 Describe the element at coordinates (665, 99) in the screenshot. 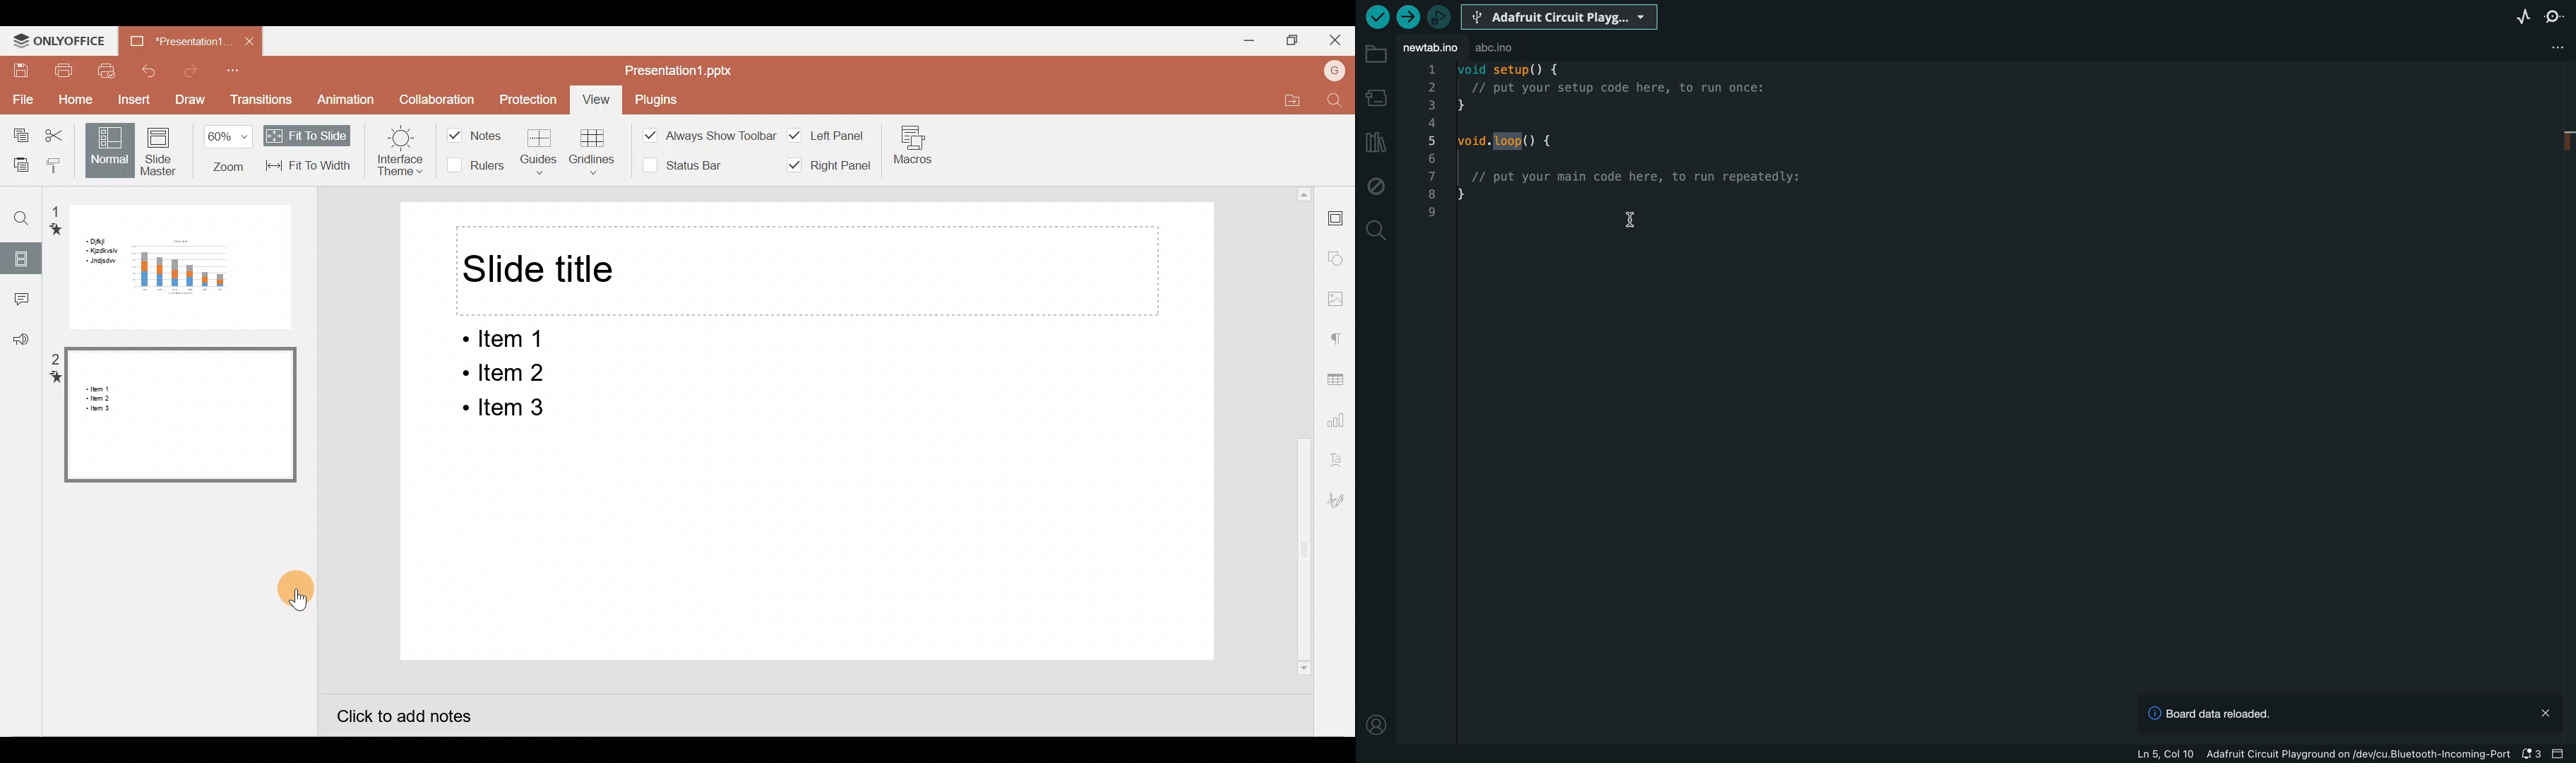

I see `Plugins` at that location.